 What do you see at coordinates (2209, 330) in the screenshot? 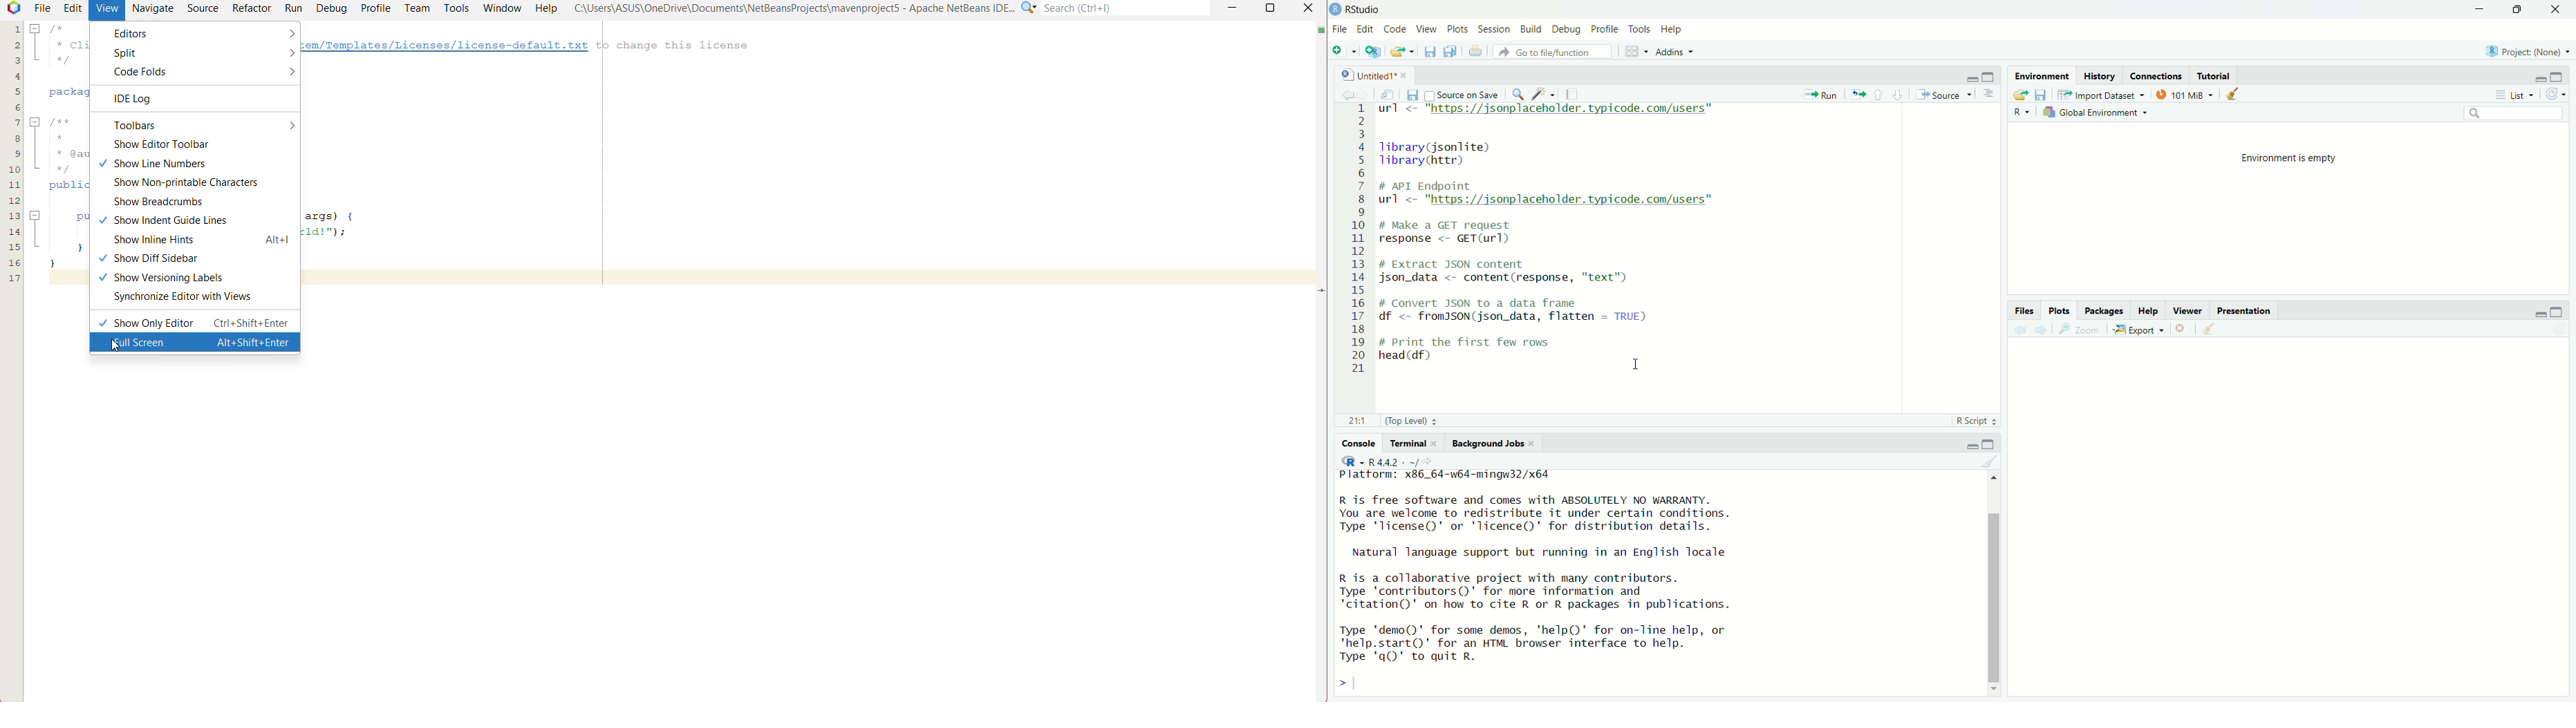
I see `Clear objects` at bounding box center [2209, 330].